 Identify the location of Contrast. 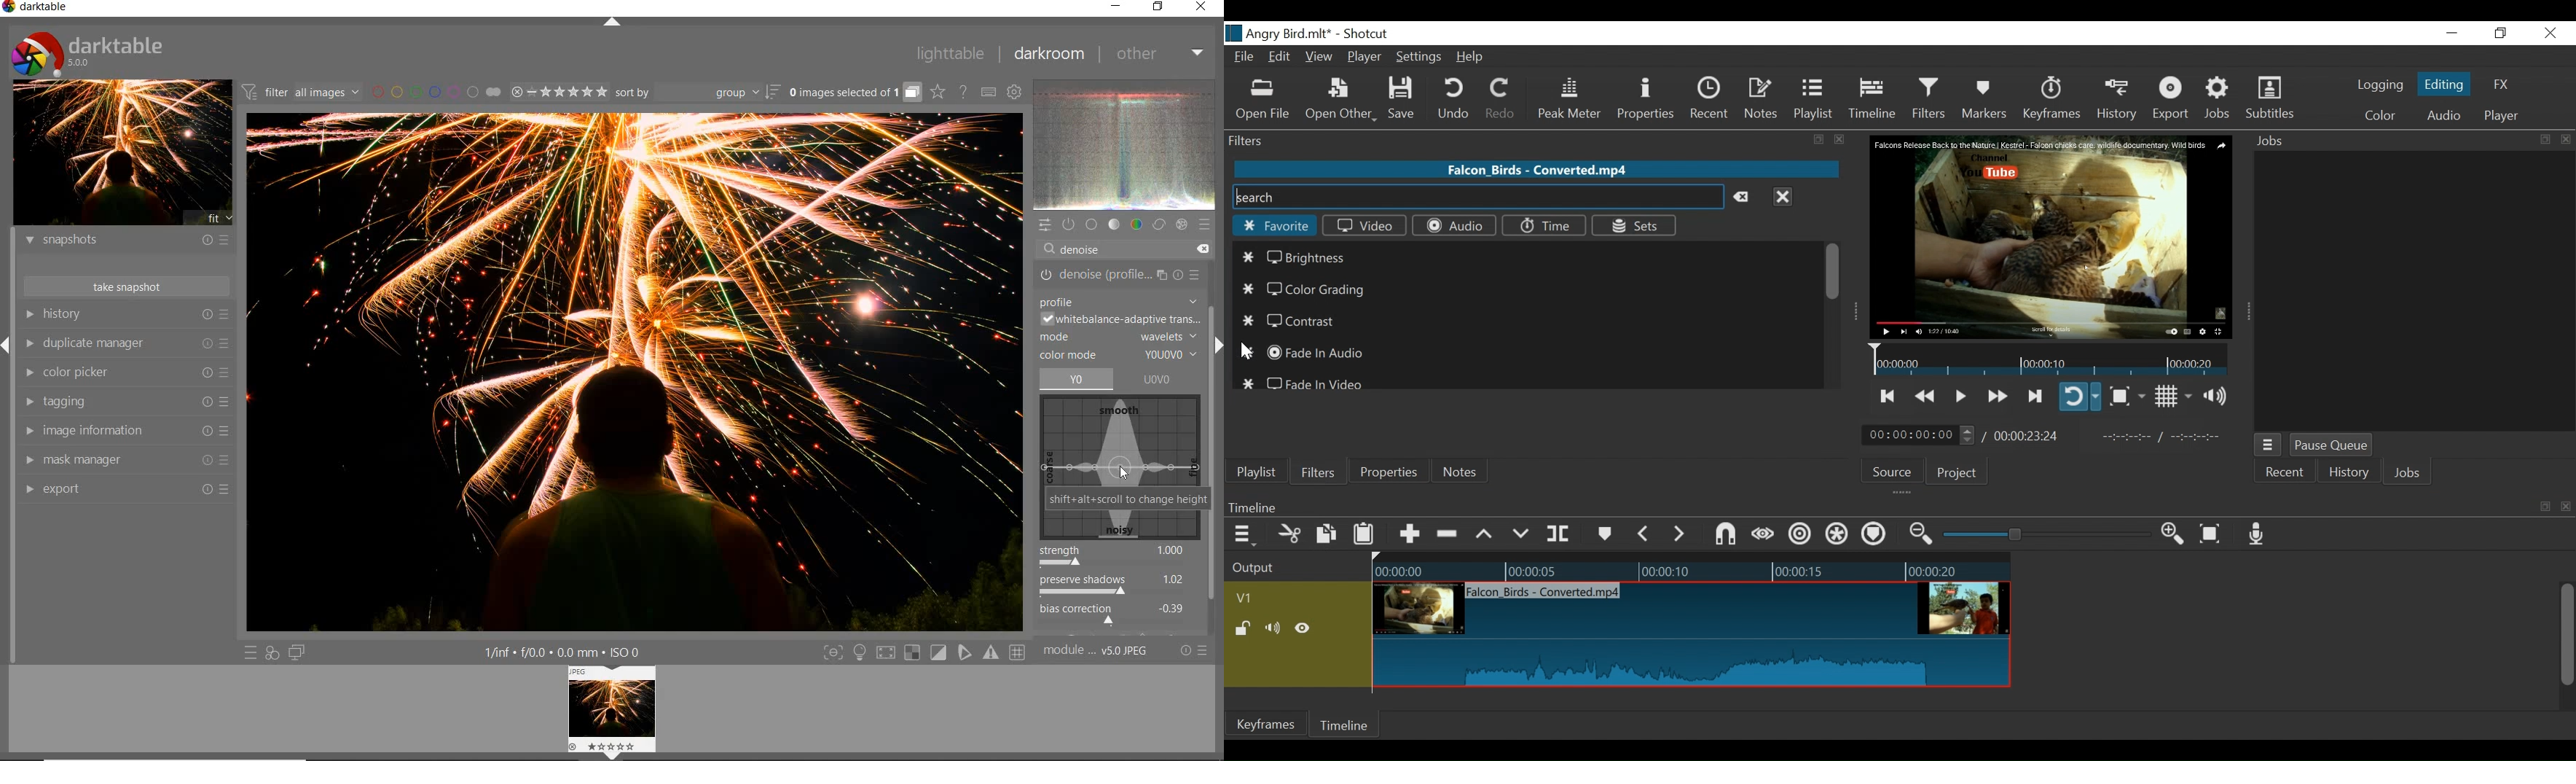
(1293, 321).